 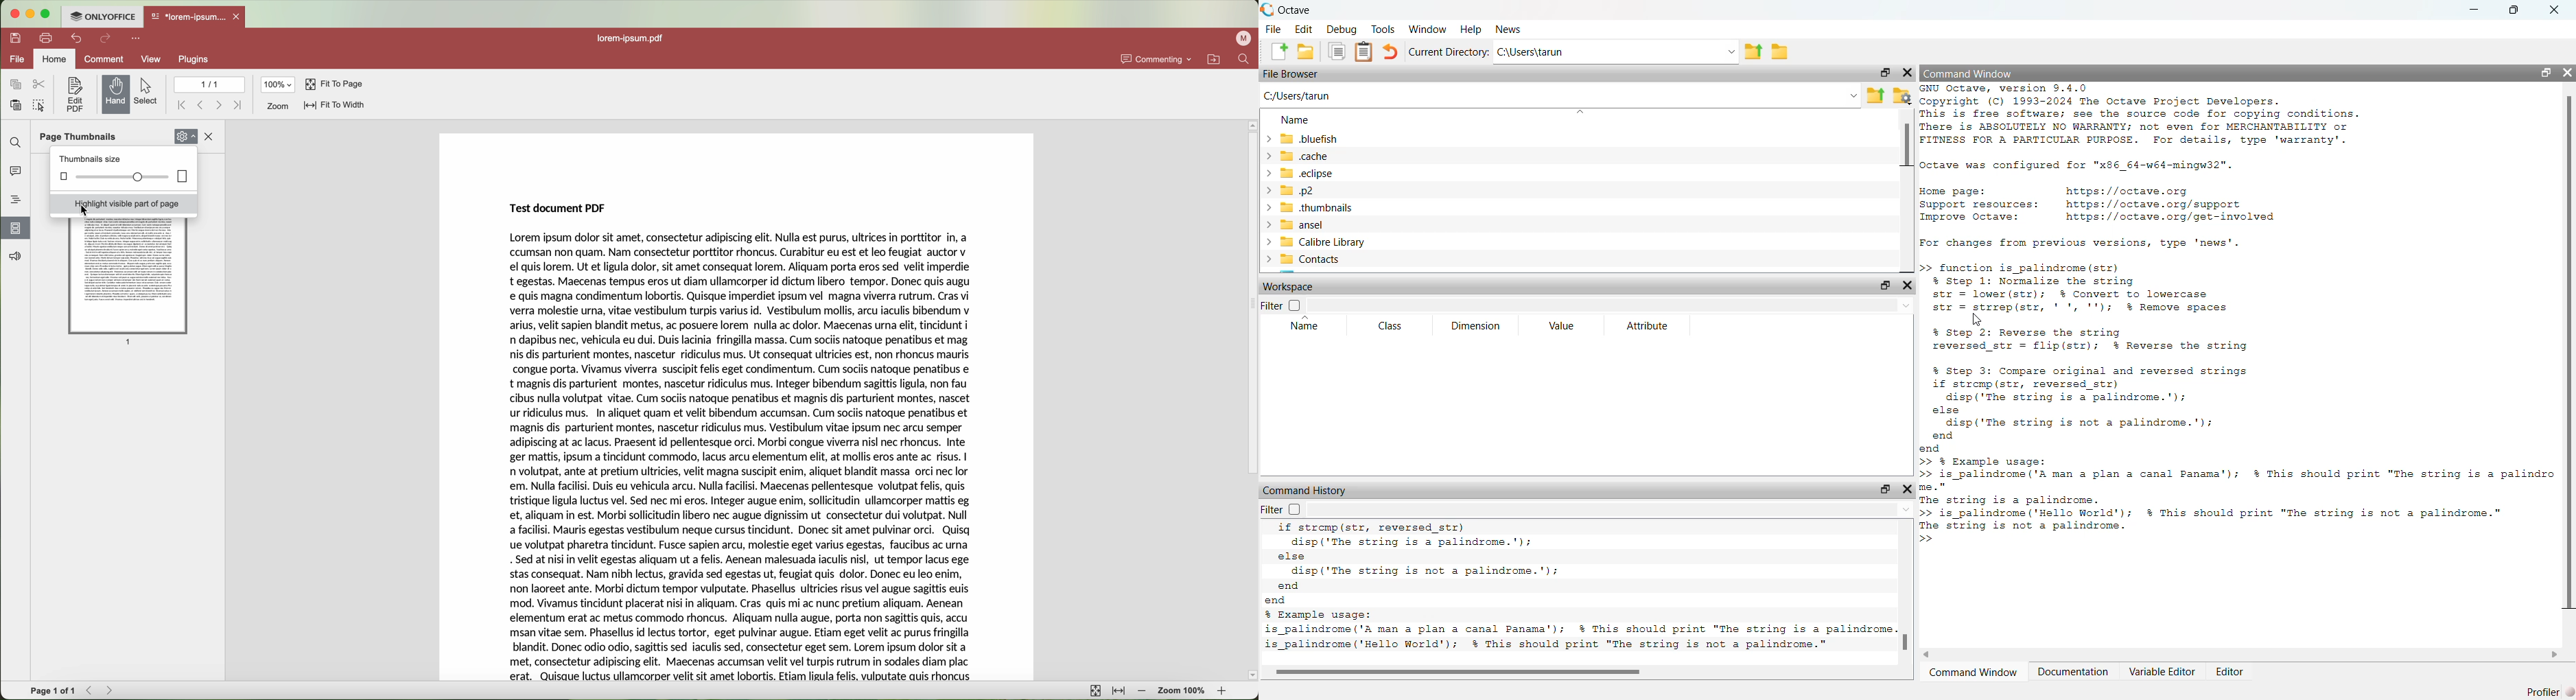 I want to click on name, so click(x=1303, y=327).